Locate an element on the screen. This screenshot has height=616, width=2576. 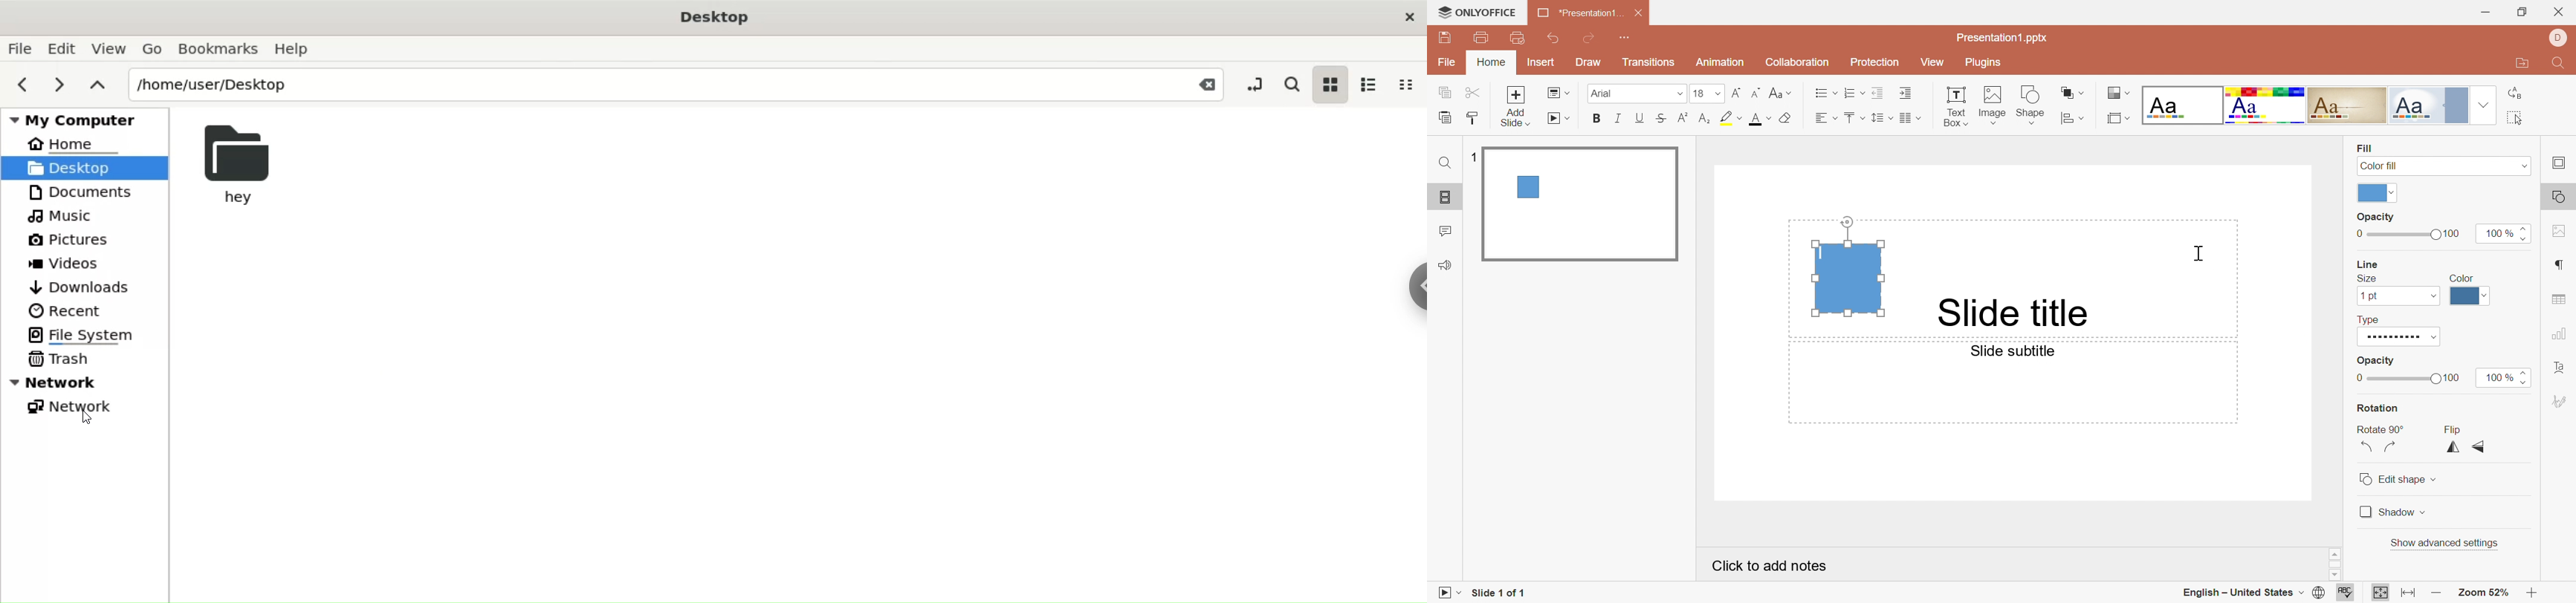
comments is located at coordinates (1448, 230).